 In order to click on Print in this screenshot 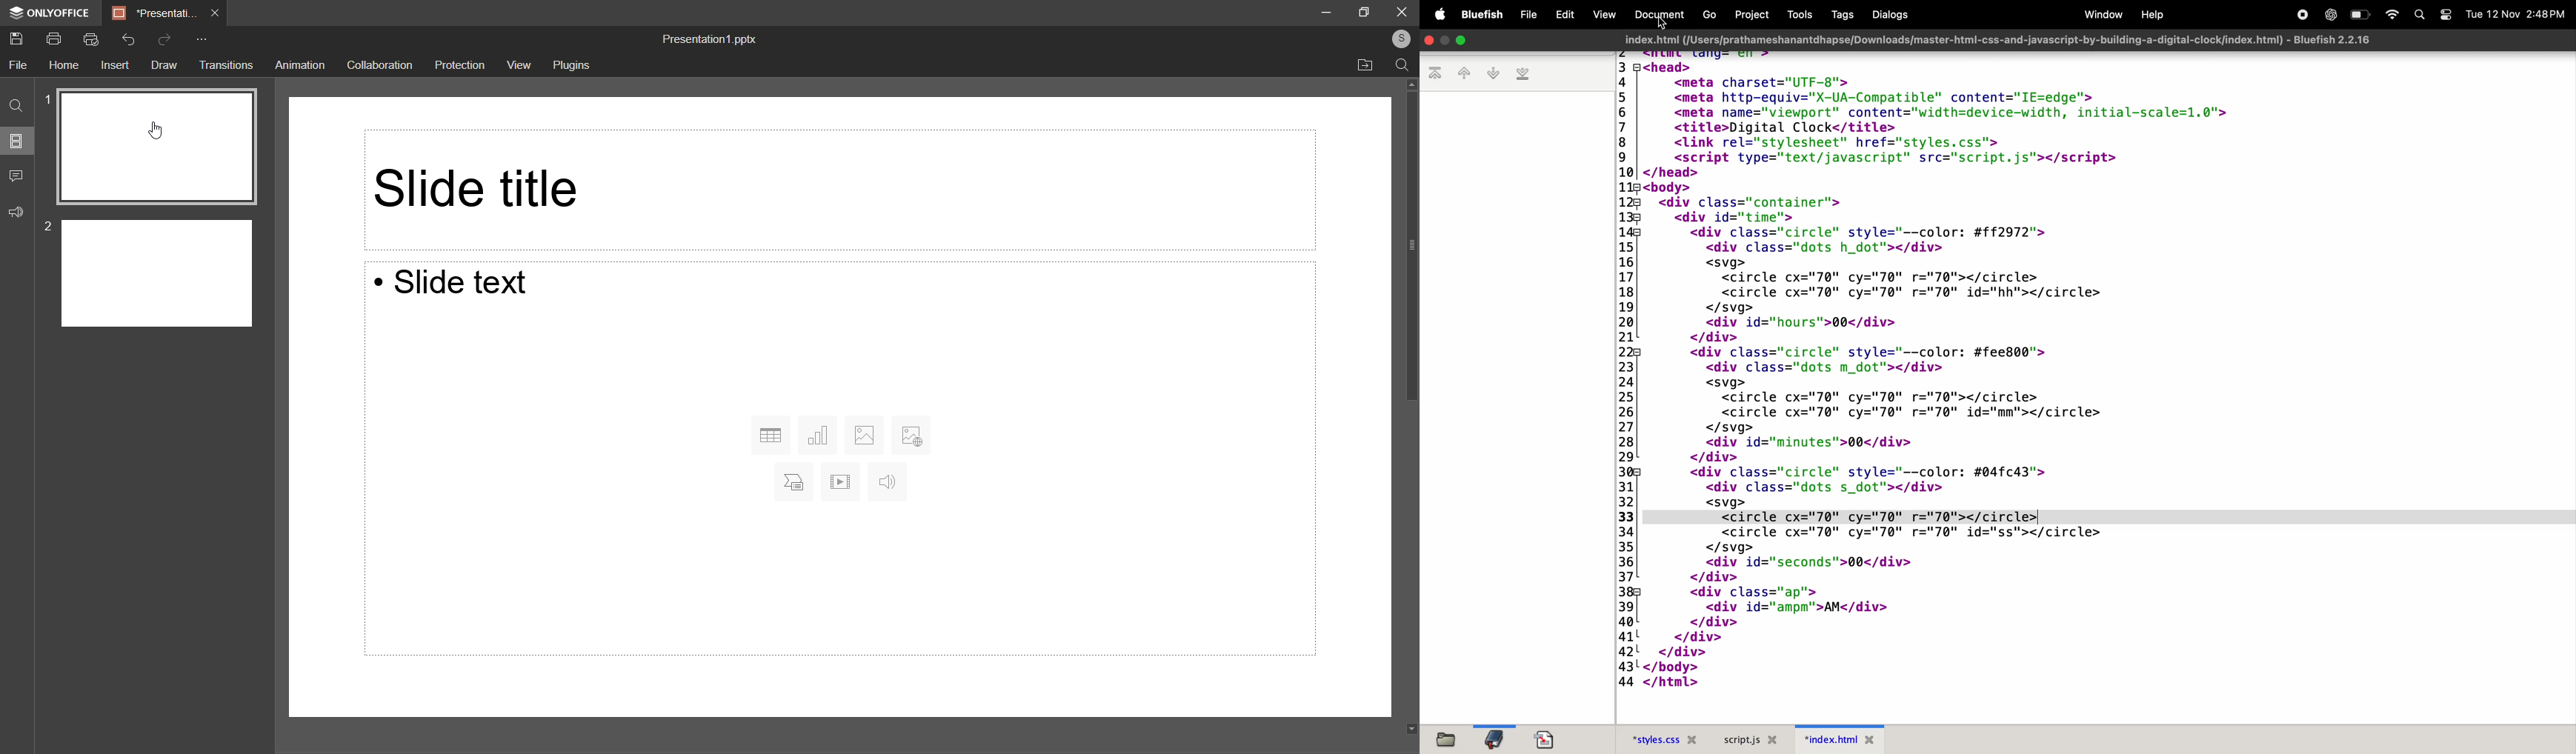, I will do `click(54, 39)`.